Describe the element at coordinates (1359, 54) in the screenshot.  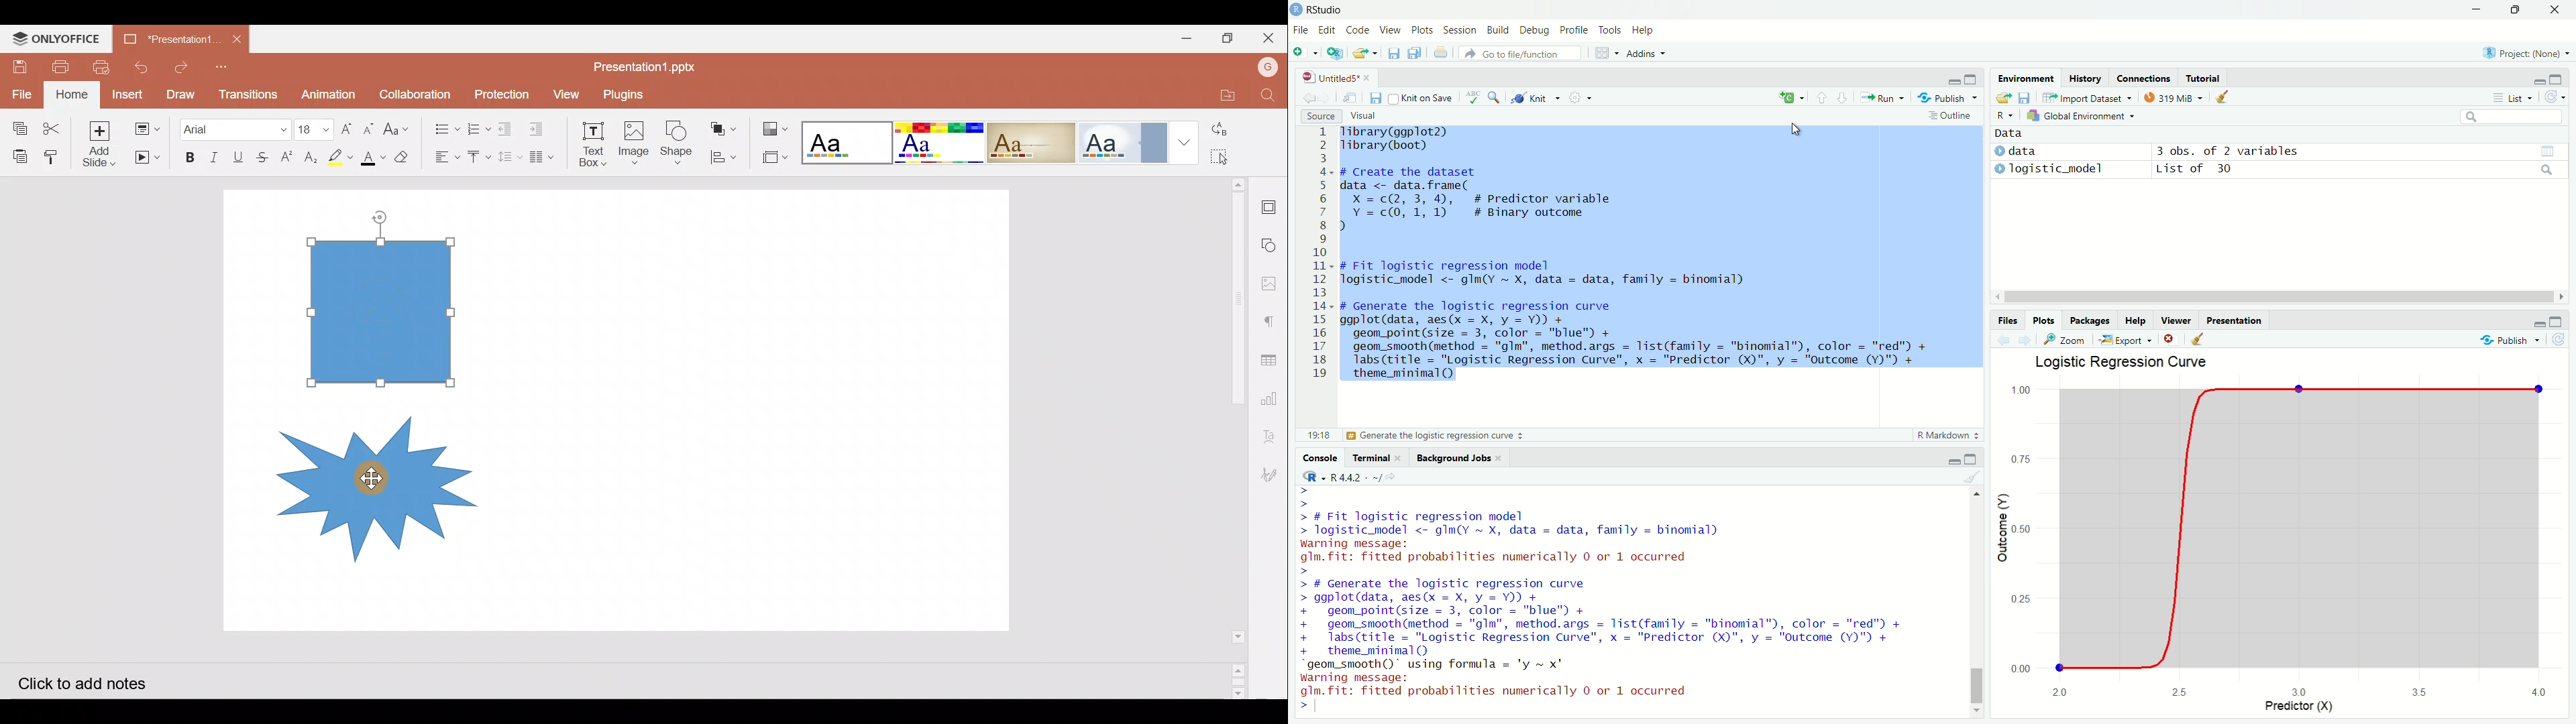
I see `Open an existing file` at that location.